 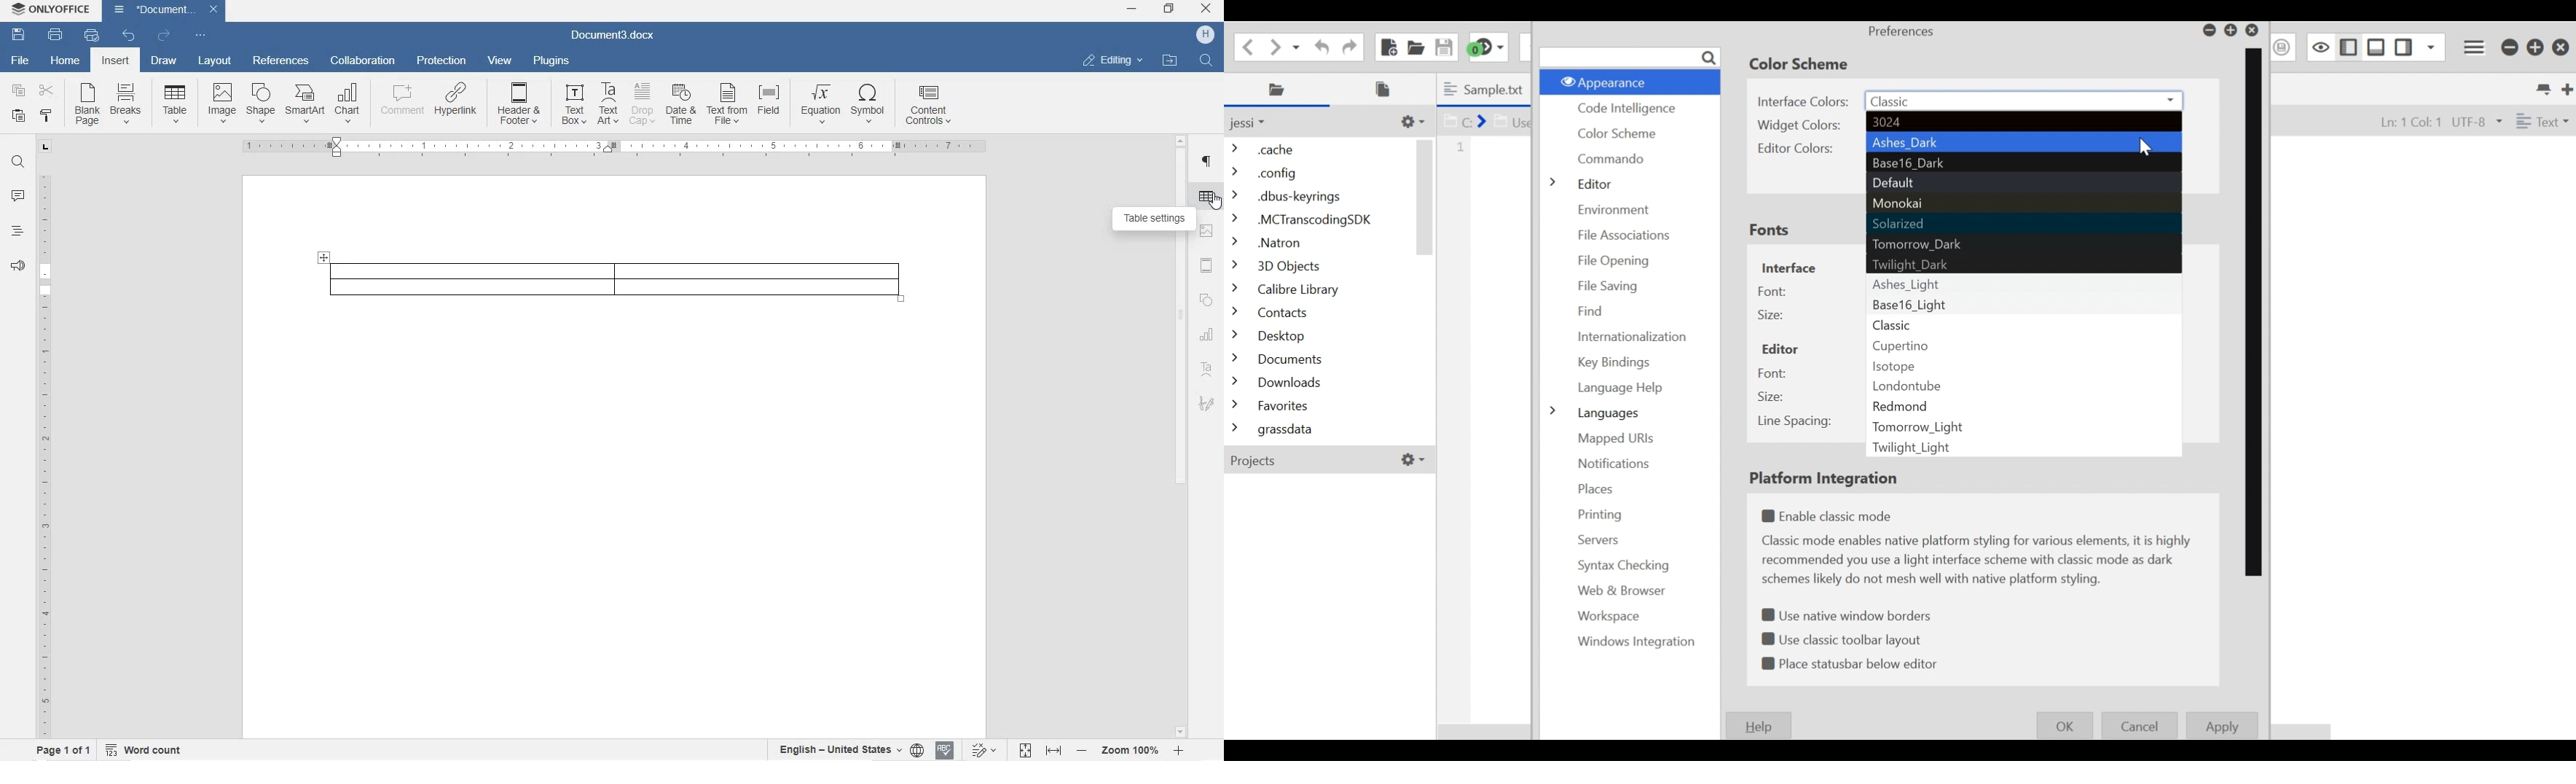 I want to click on TEXT ART, so click(x=1207, y=371).